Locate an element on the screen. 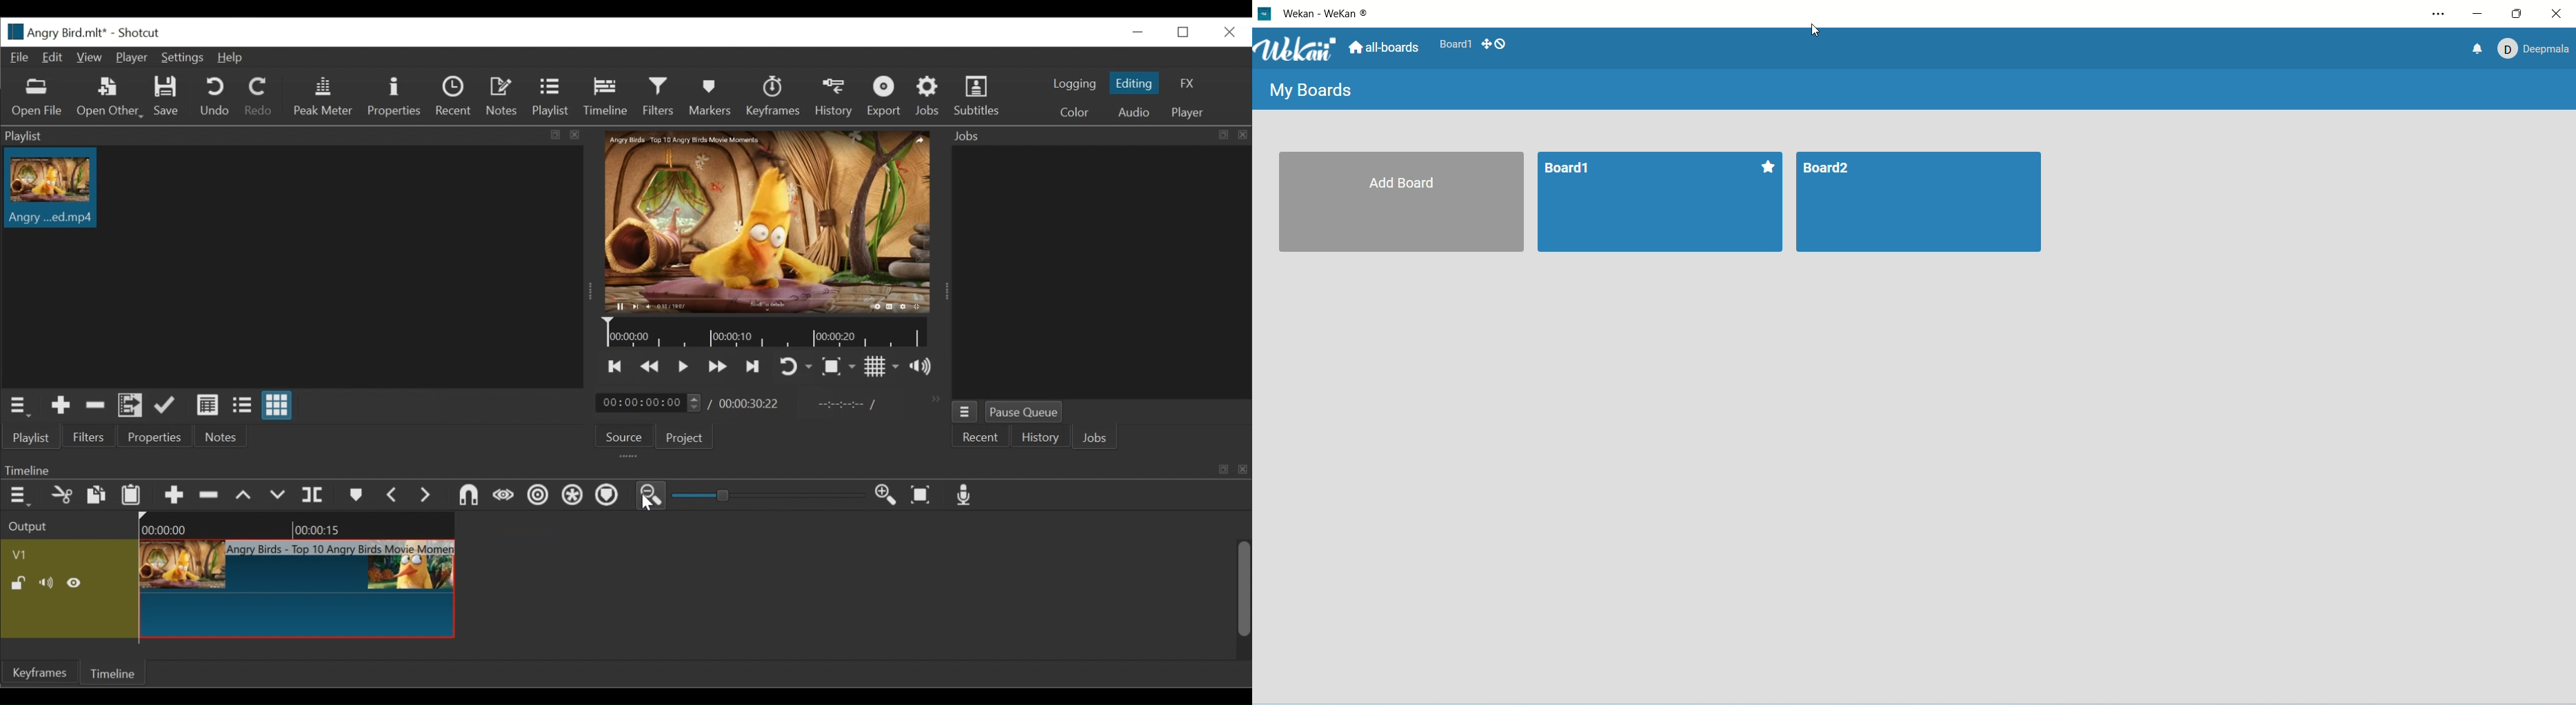  View as icons is located at coordinates (277, 406).